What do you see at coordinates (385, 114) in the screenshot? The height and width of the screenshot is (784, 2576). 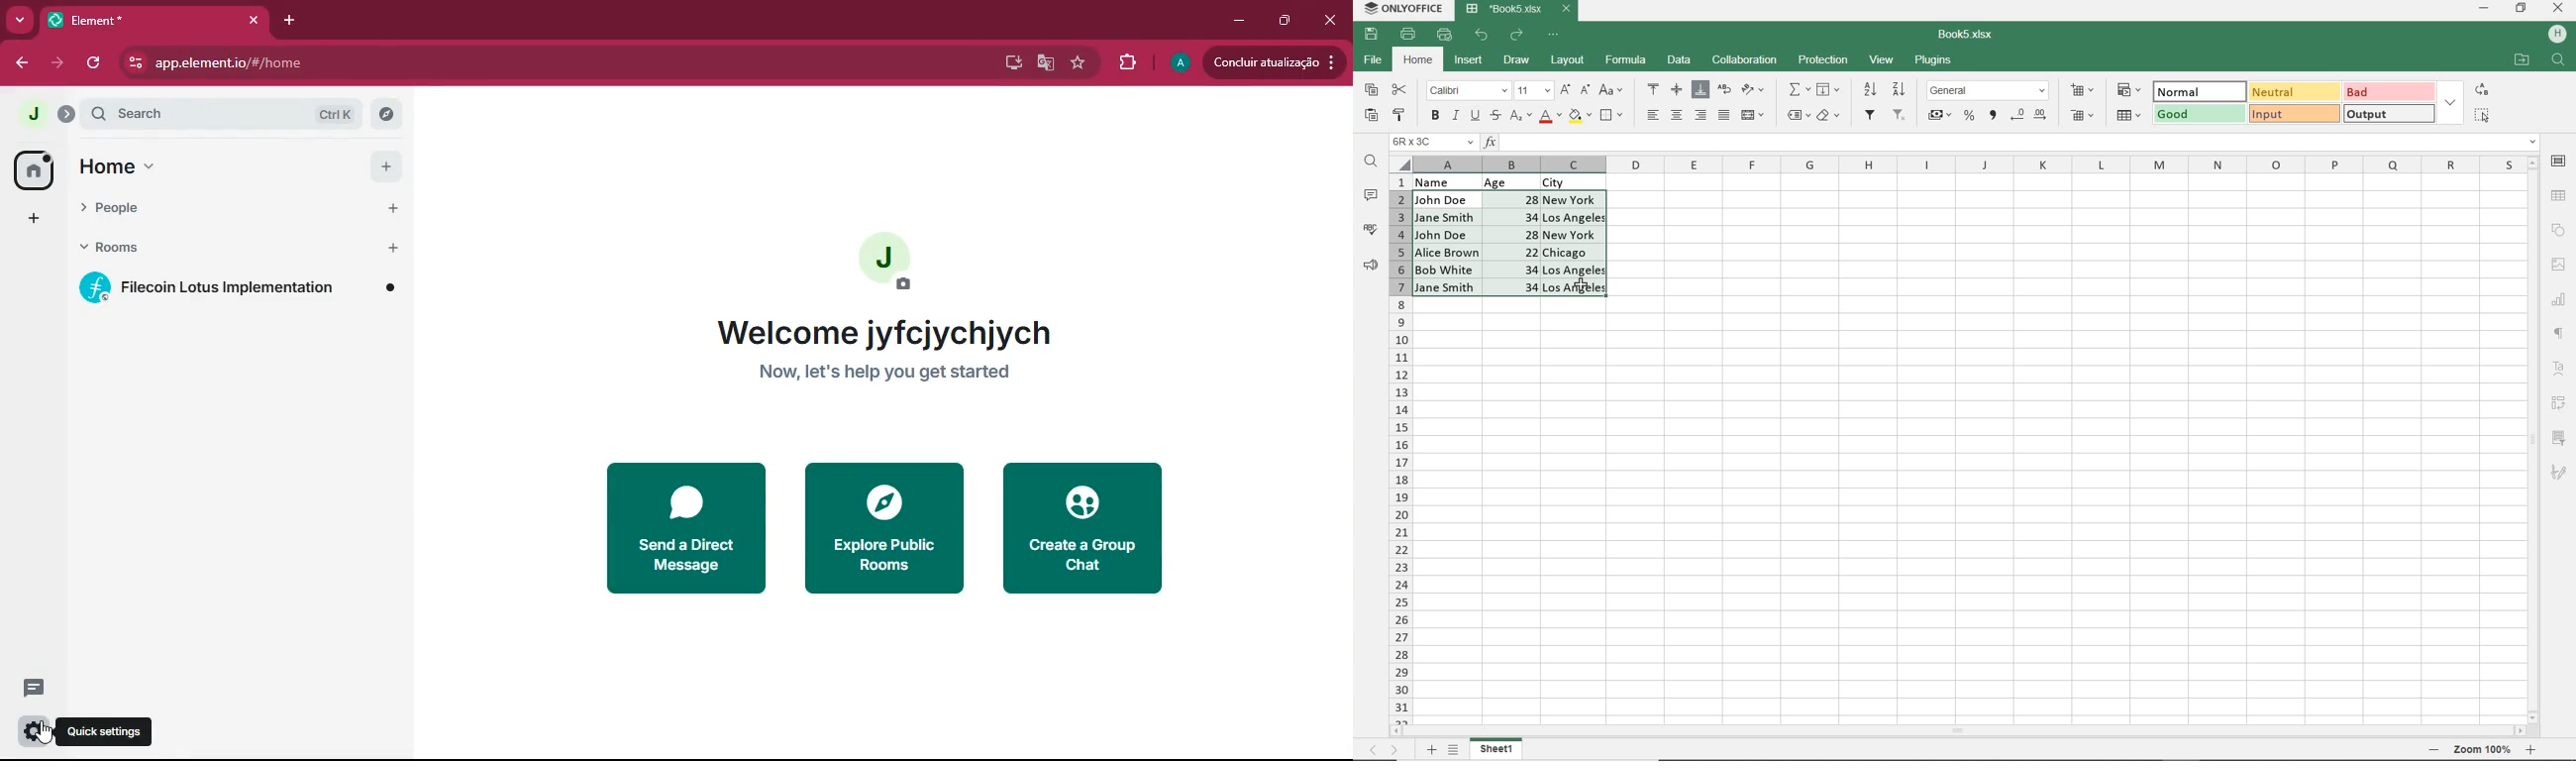 I see `explore` at bounding box center [385, 114].